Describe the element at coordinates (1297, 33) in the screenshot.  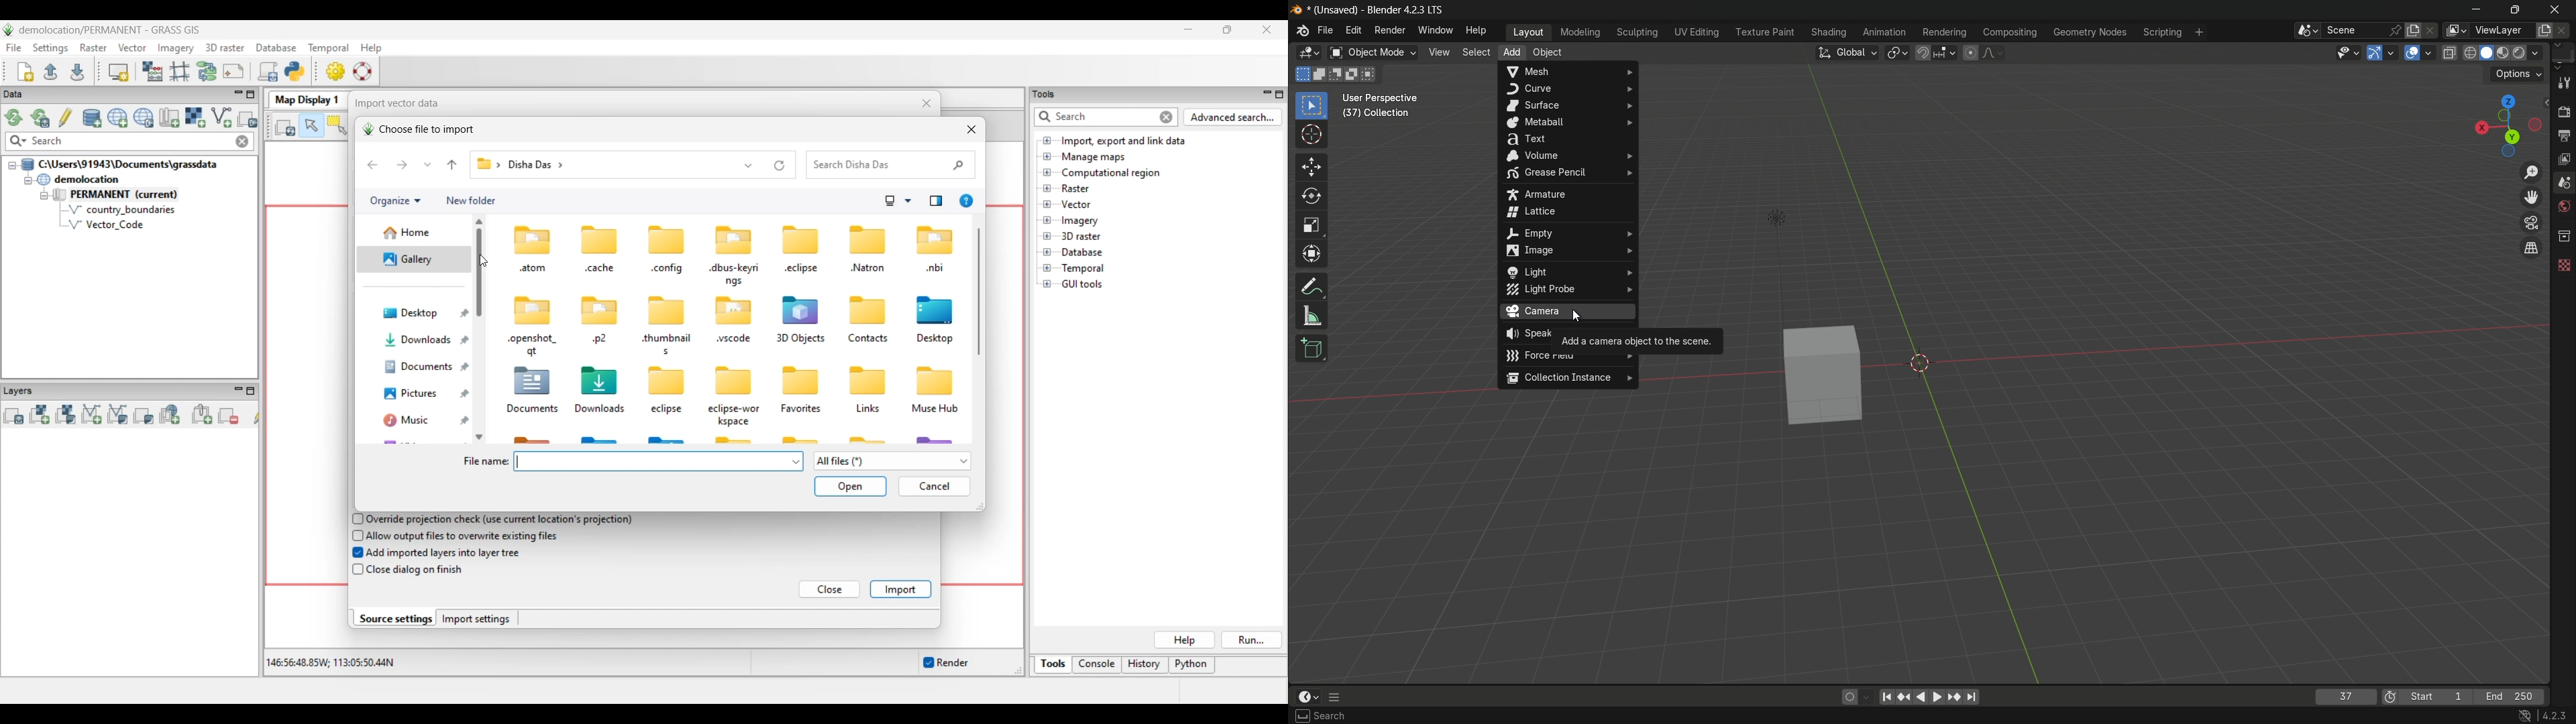
I see `logo` at that location.